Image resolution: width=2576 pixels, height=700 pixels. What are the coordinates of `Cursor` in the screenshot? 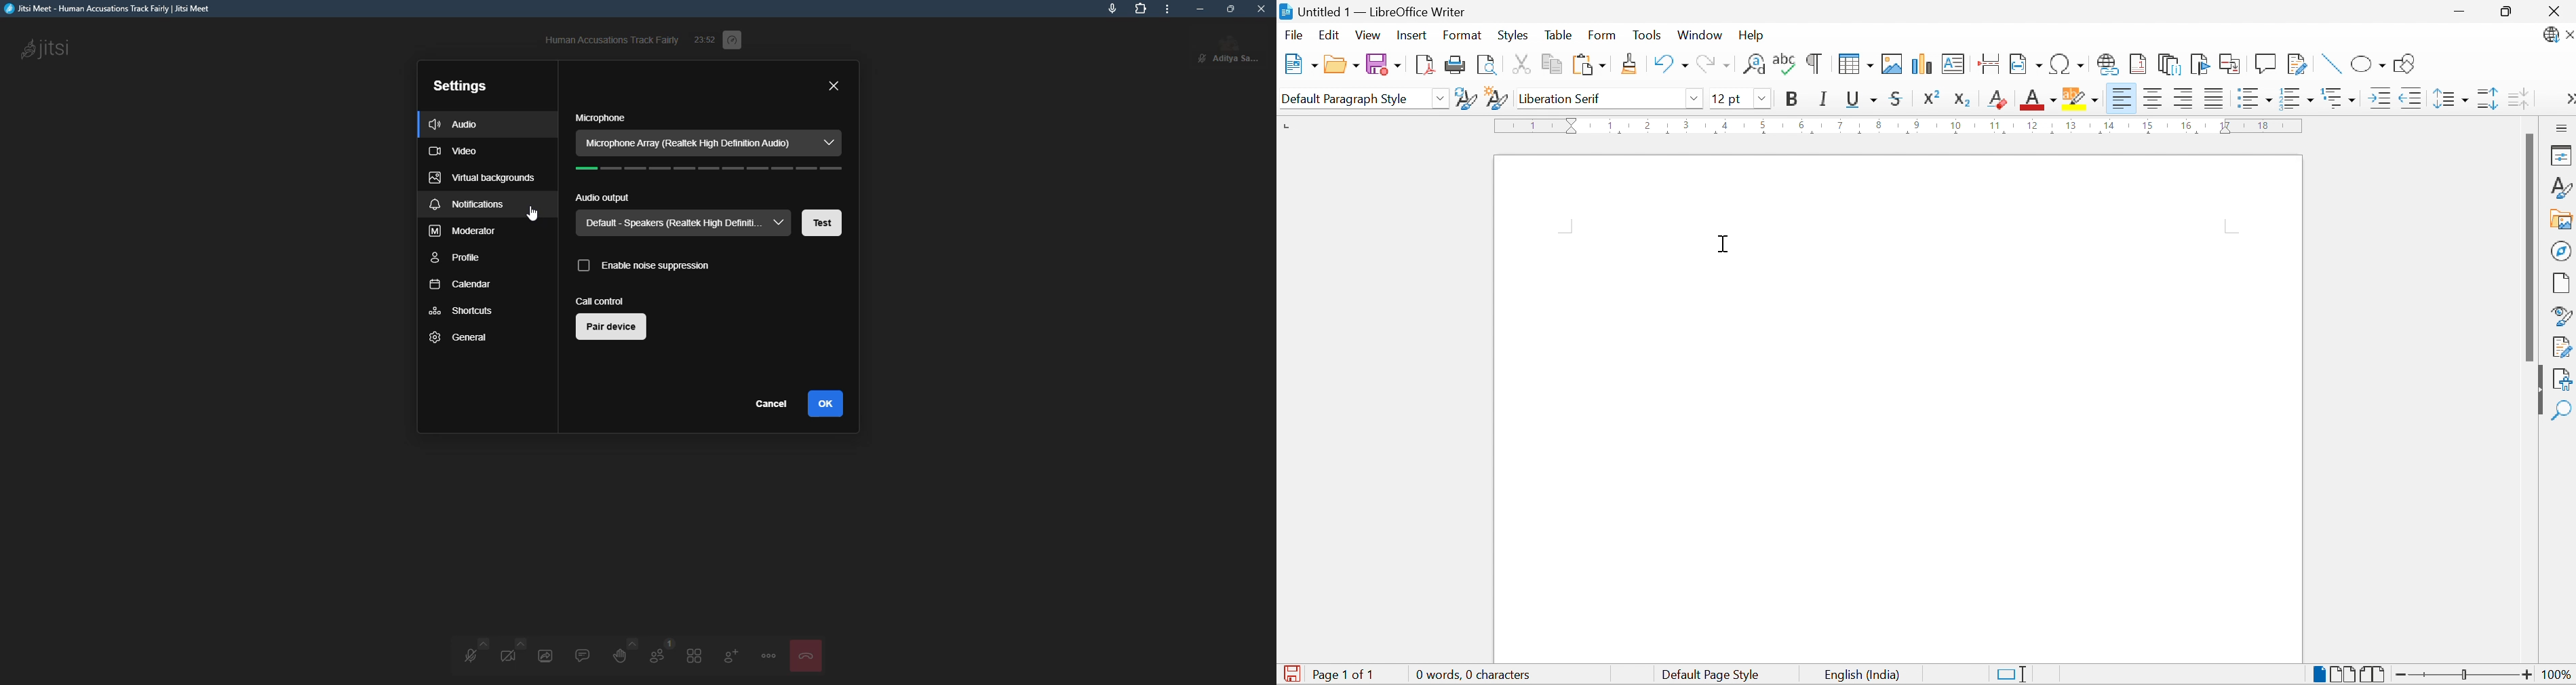 It's located at (1722, 247).